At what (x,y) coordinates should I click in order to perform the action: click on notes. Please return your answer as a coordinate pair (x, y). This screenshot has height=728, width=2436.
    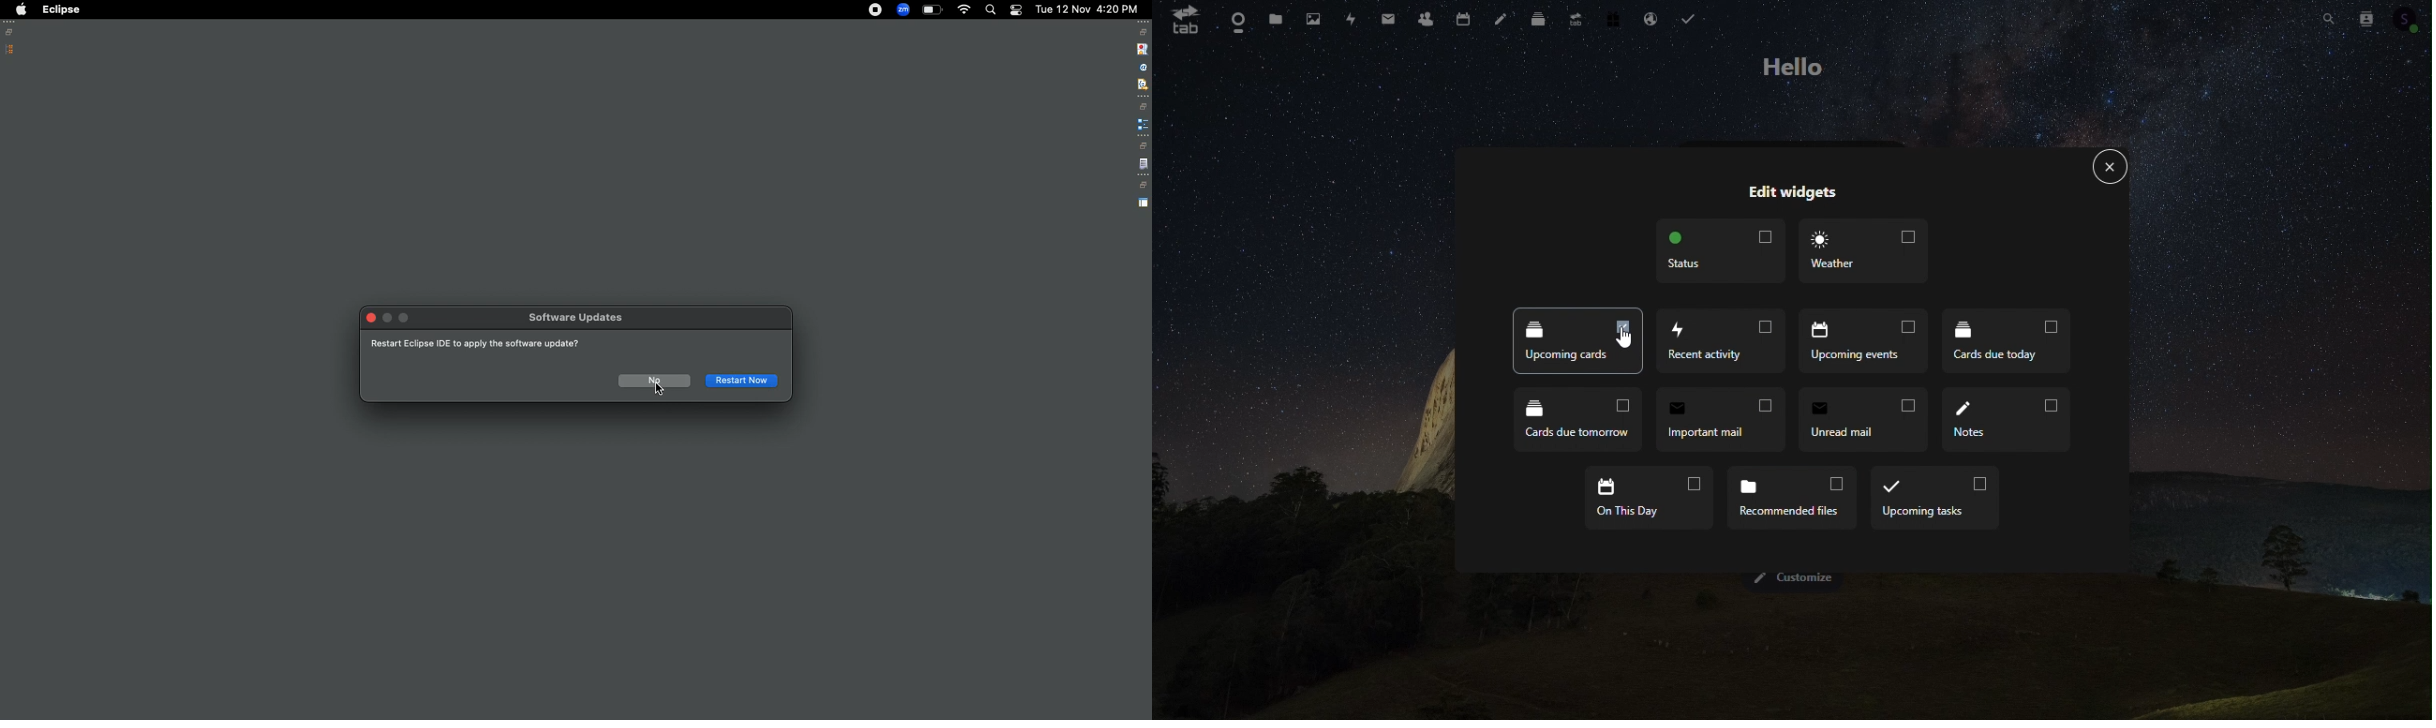
    Looking at the image, I should click on (2007, 422).